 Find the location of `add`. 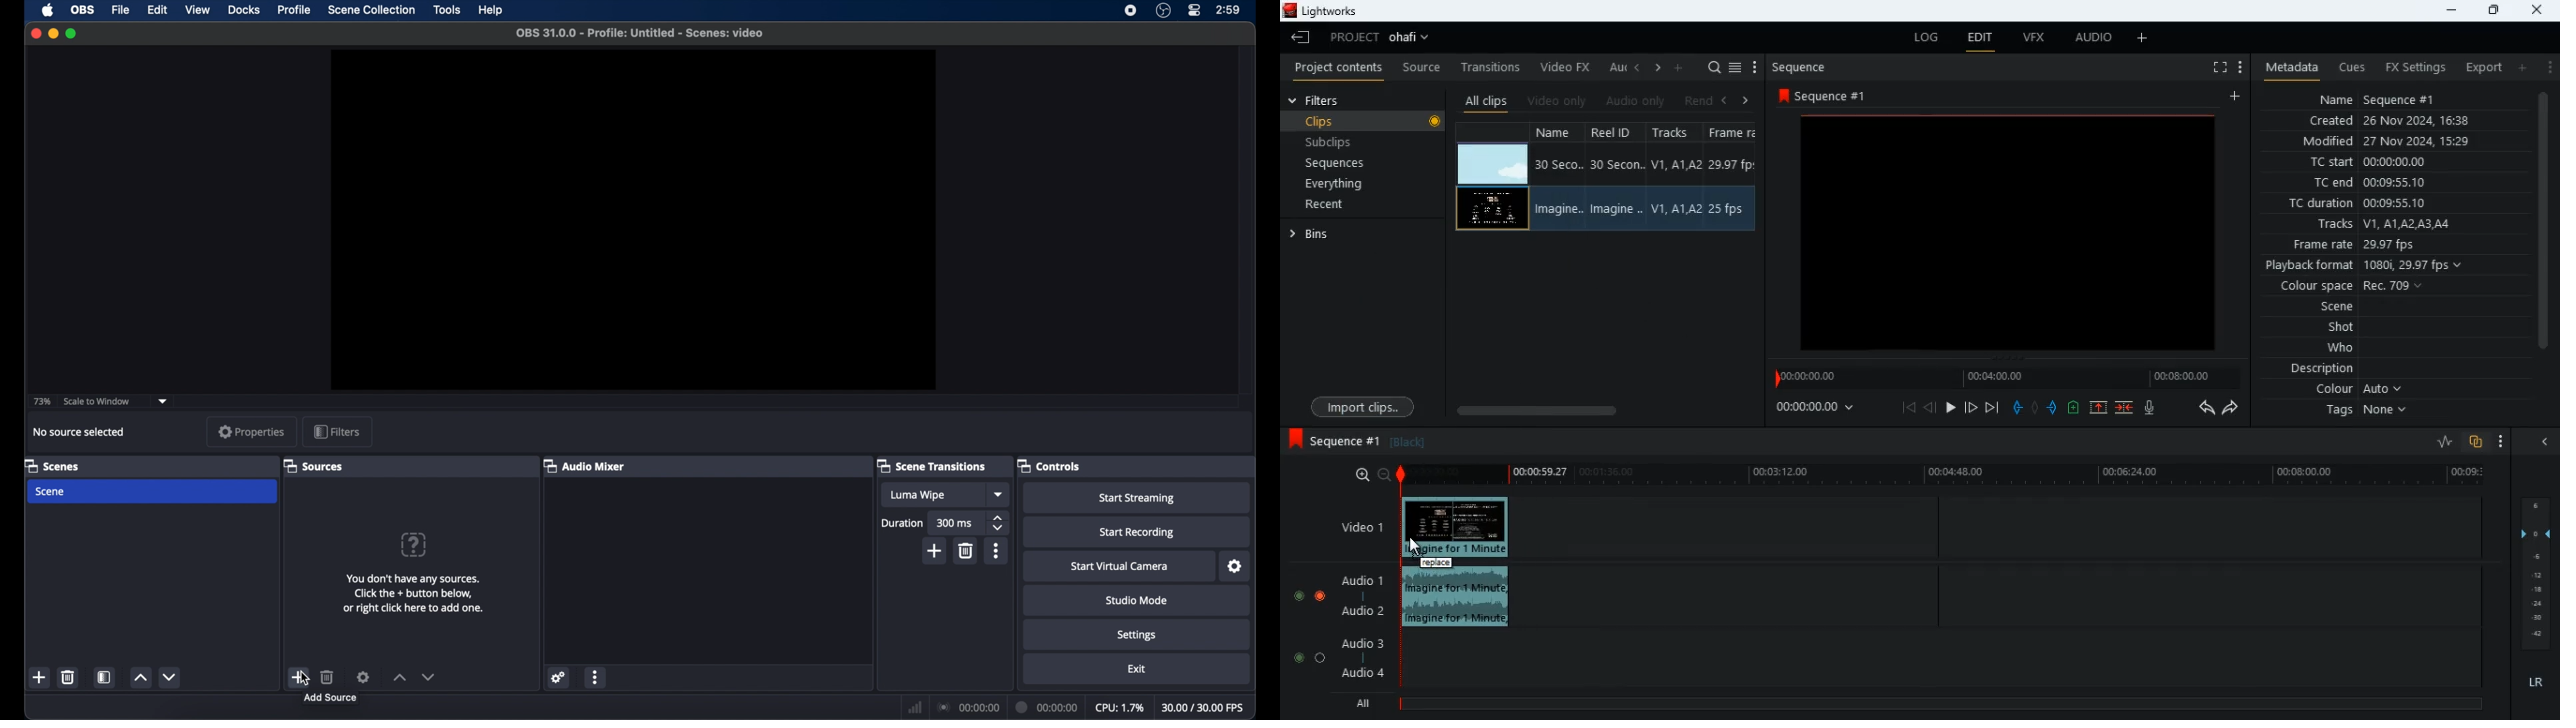

add is located at coordinates (39, 677).